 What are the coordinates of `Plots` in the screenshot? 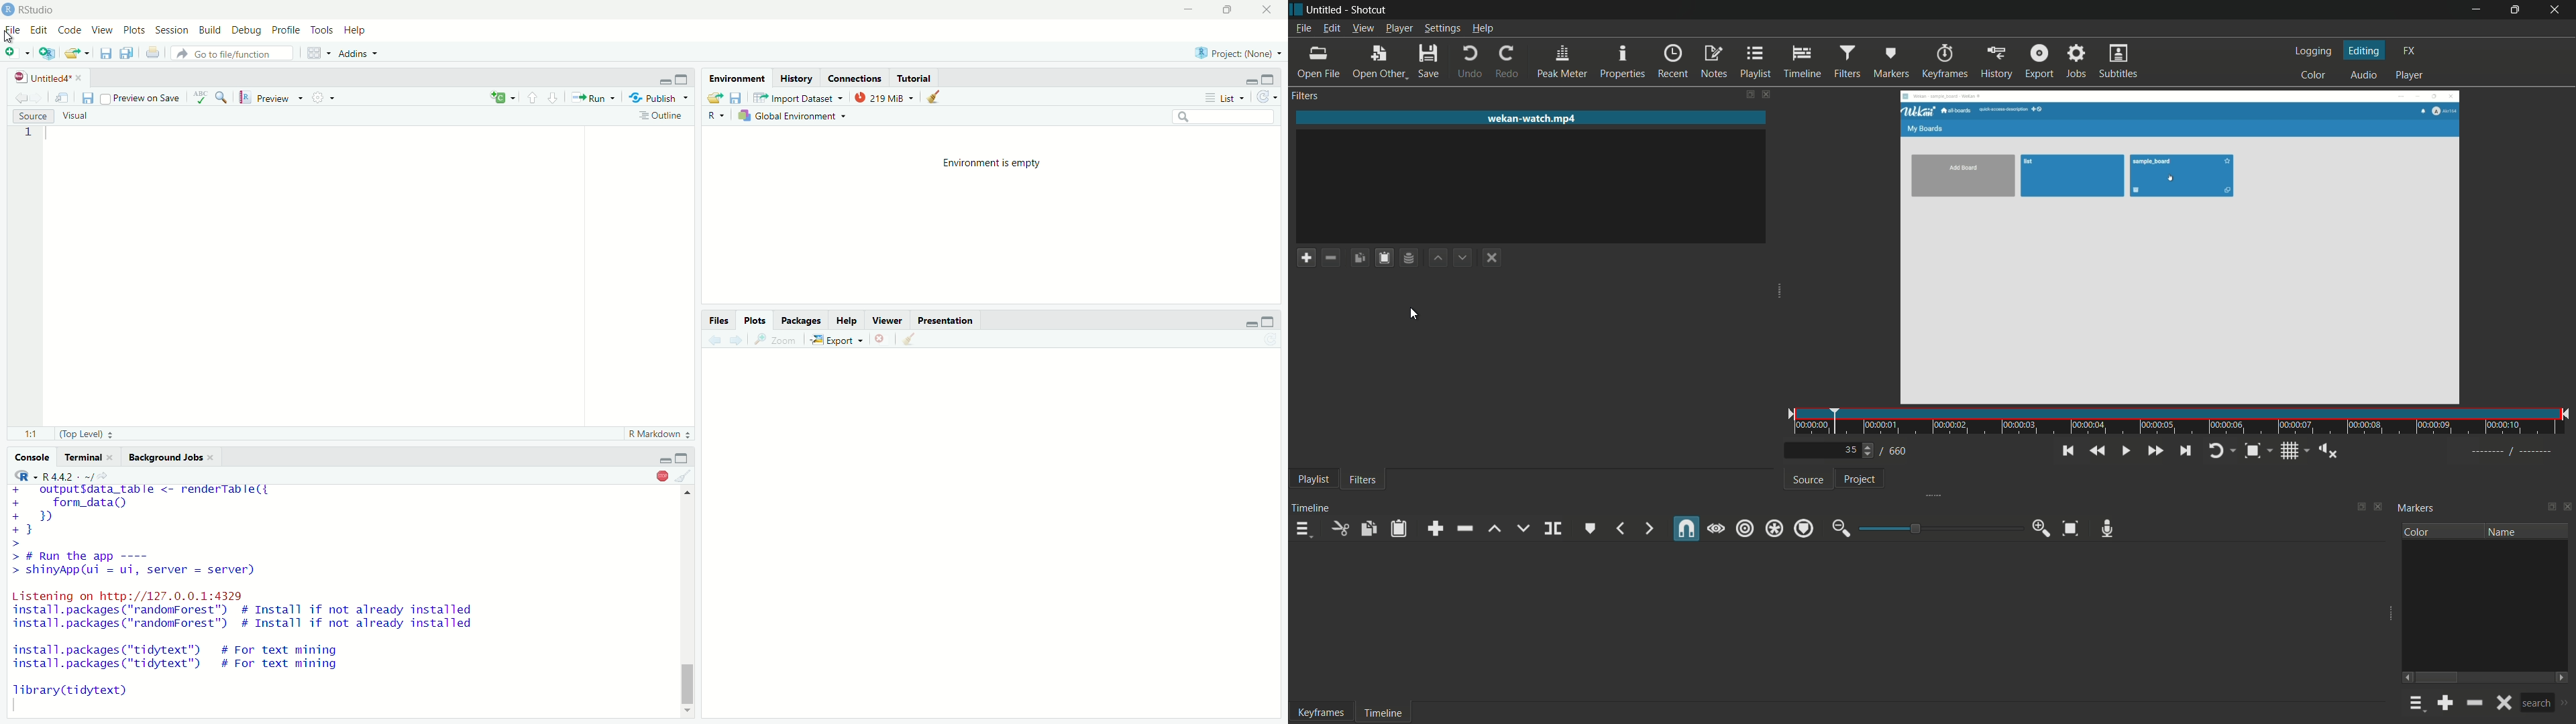 It's located at (135, 30).